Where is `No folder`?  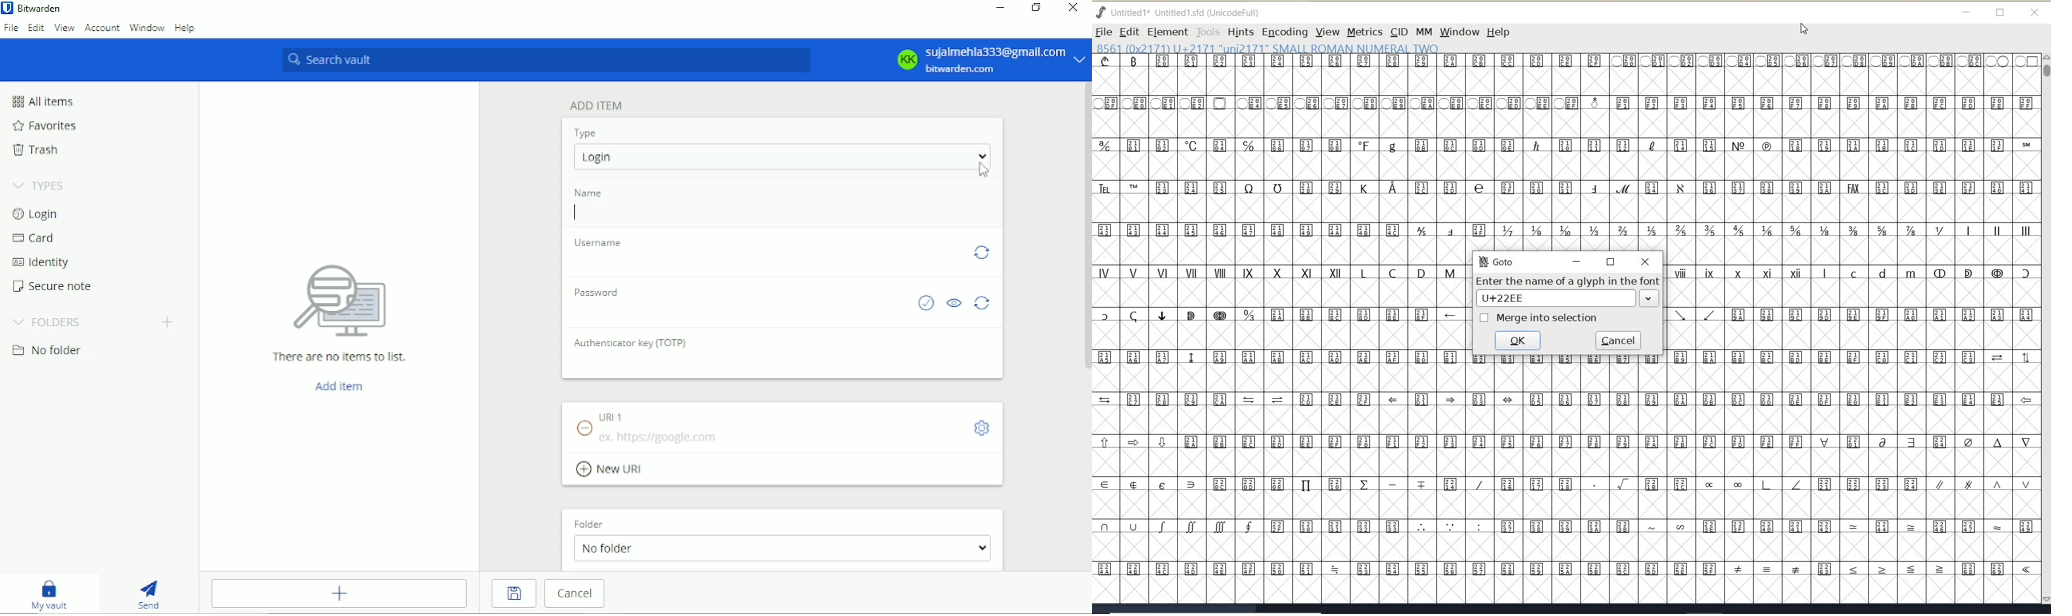
No folder is located at coordinates (47, 351).